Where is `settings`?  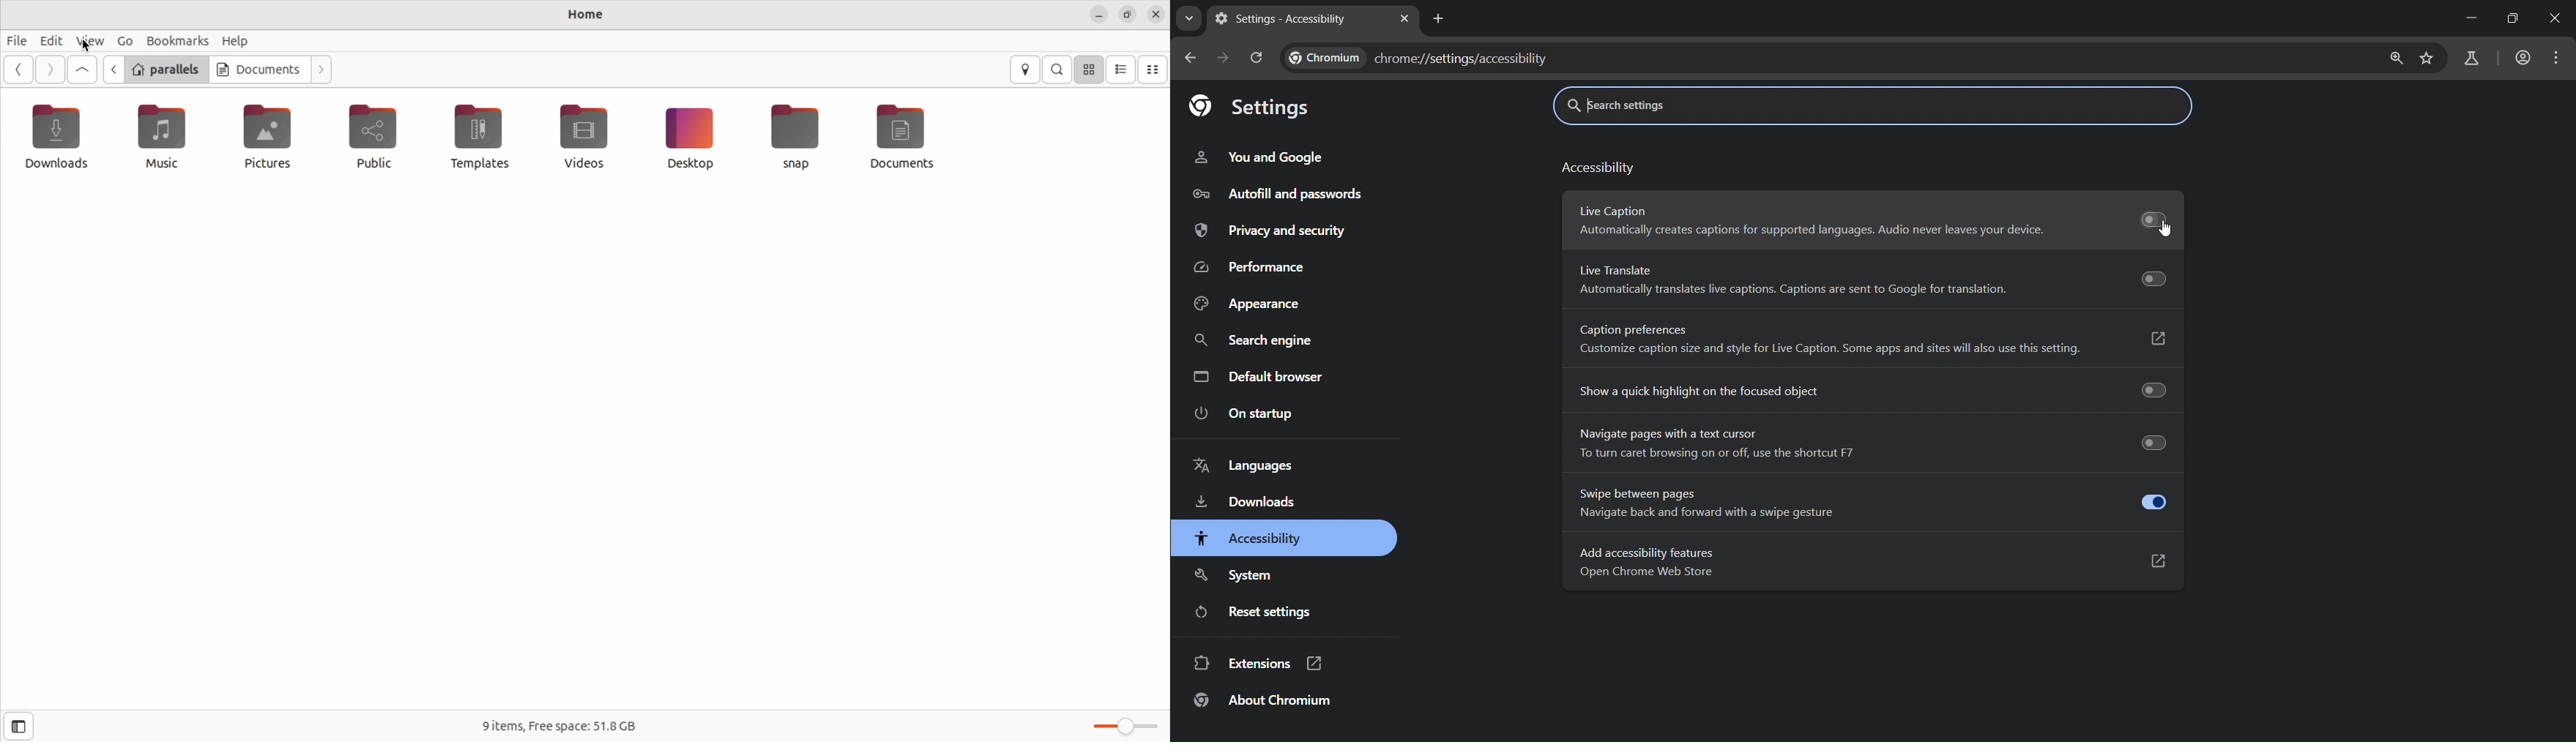 settings is located at coordinates (1251, 107).